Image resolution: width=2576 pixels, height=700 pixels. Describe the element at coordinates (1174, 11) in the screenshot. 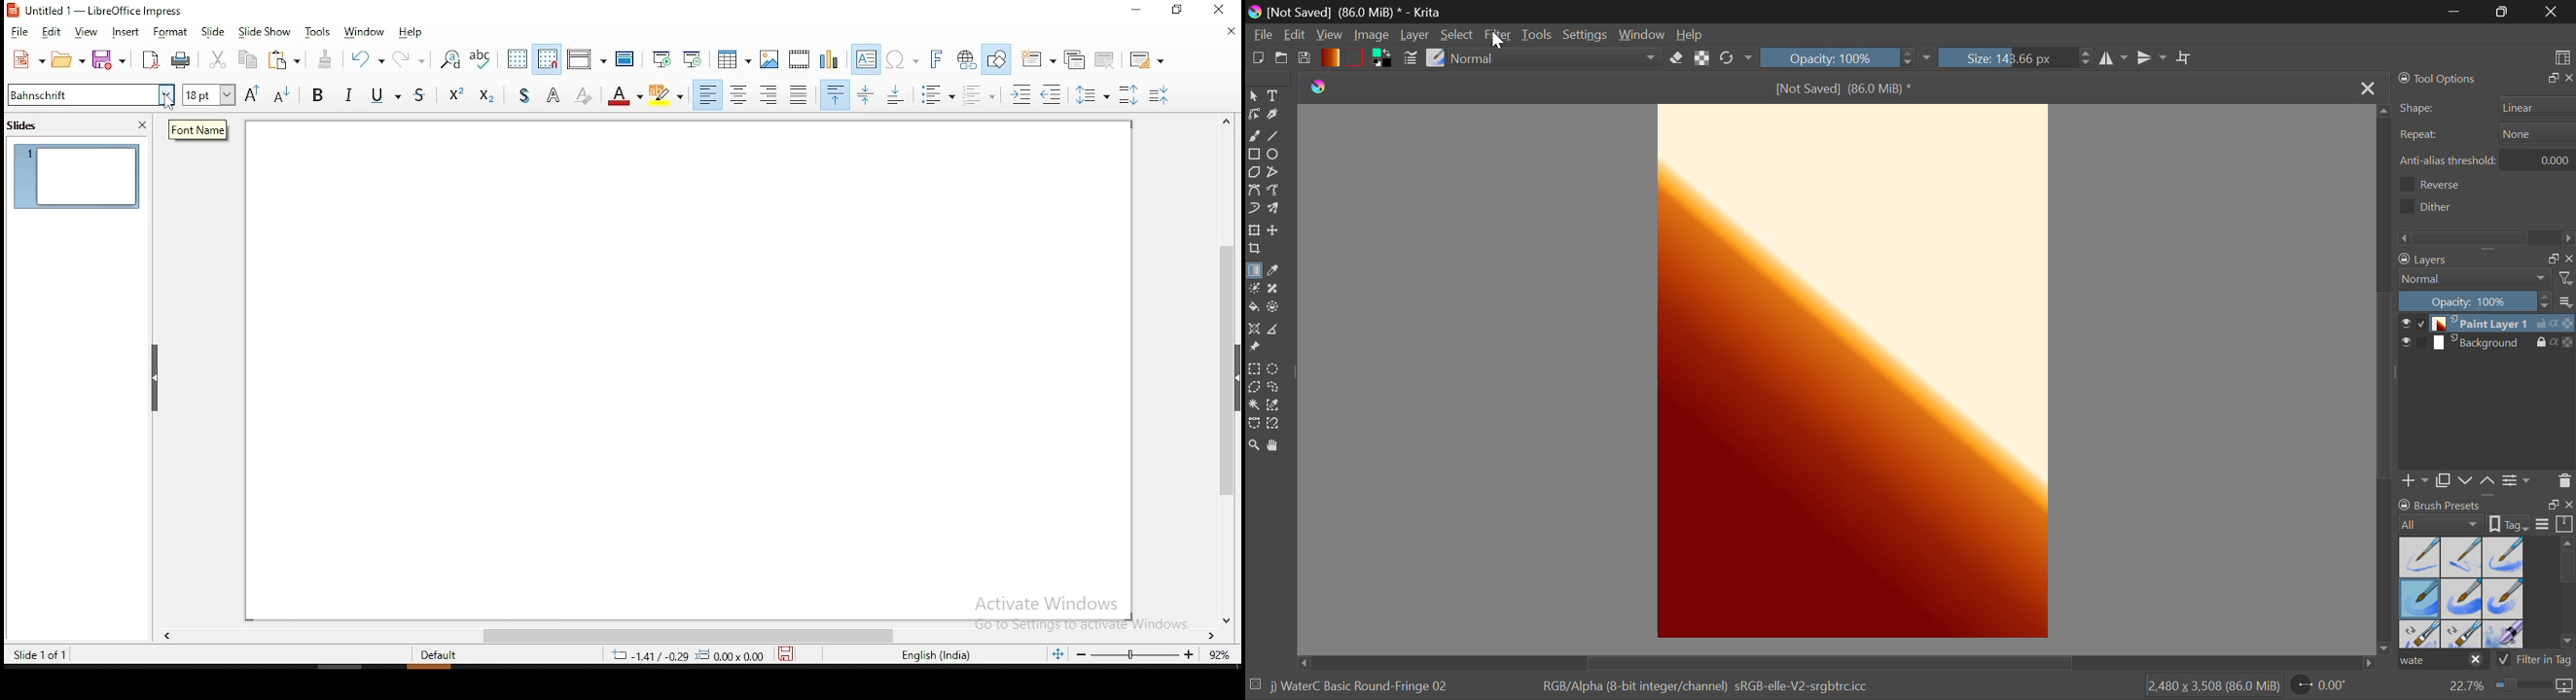

I see `restore` at that location.